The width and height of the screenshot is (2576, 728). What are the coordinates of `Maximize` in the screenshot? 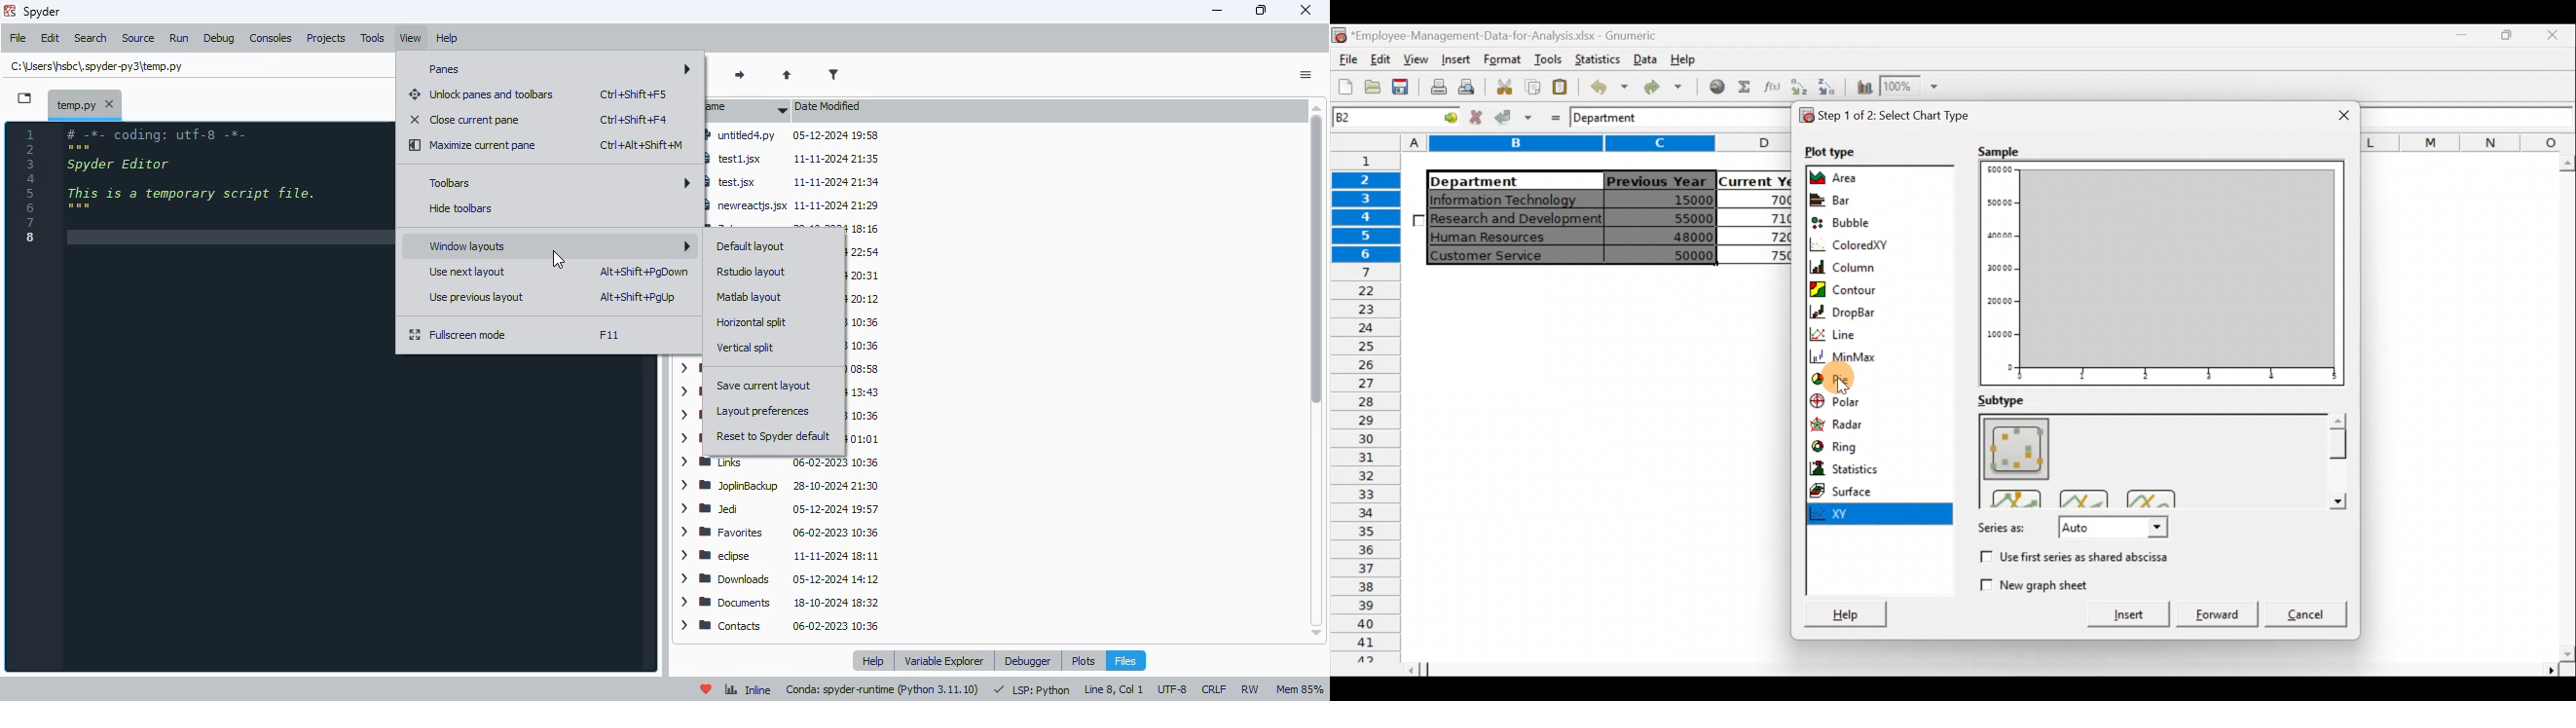 It's located at (2466, 37).